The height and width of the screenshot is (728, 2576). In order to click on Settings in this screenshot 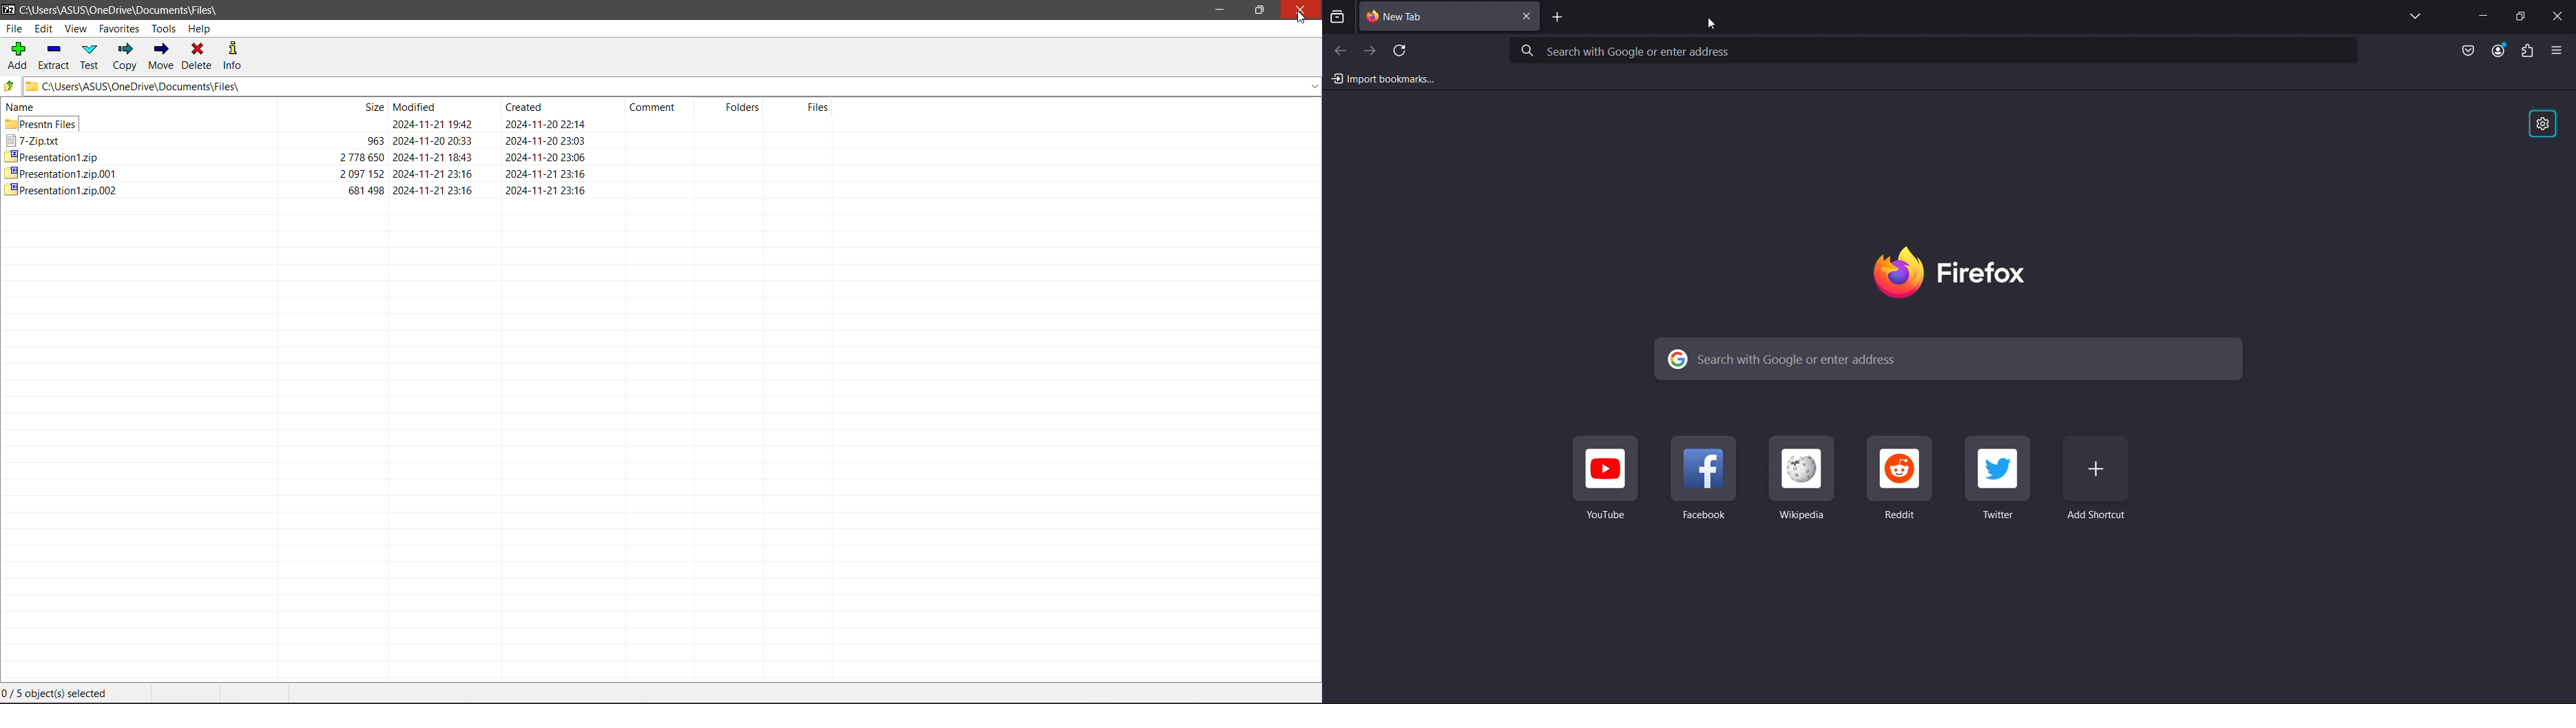, I will do `click(2541, 125)`.